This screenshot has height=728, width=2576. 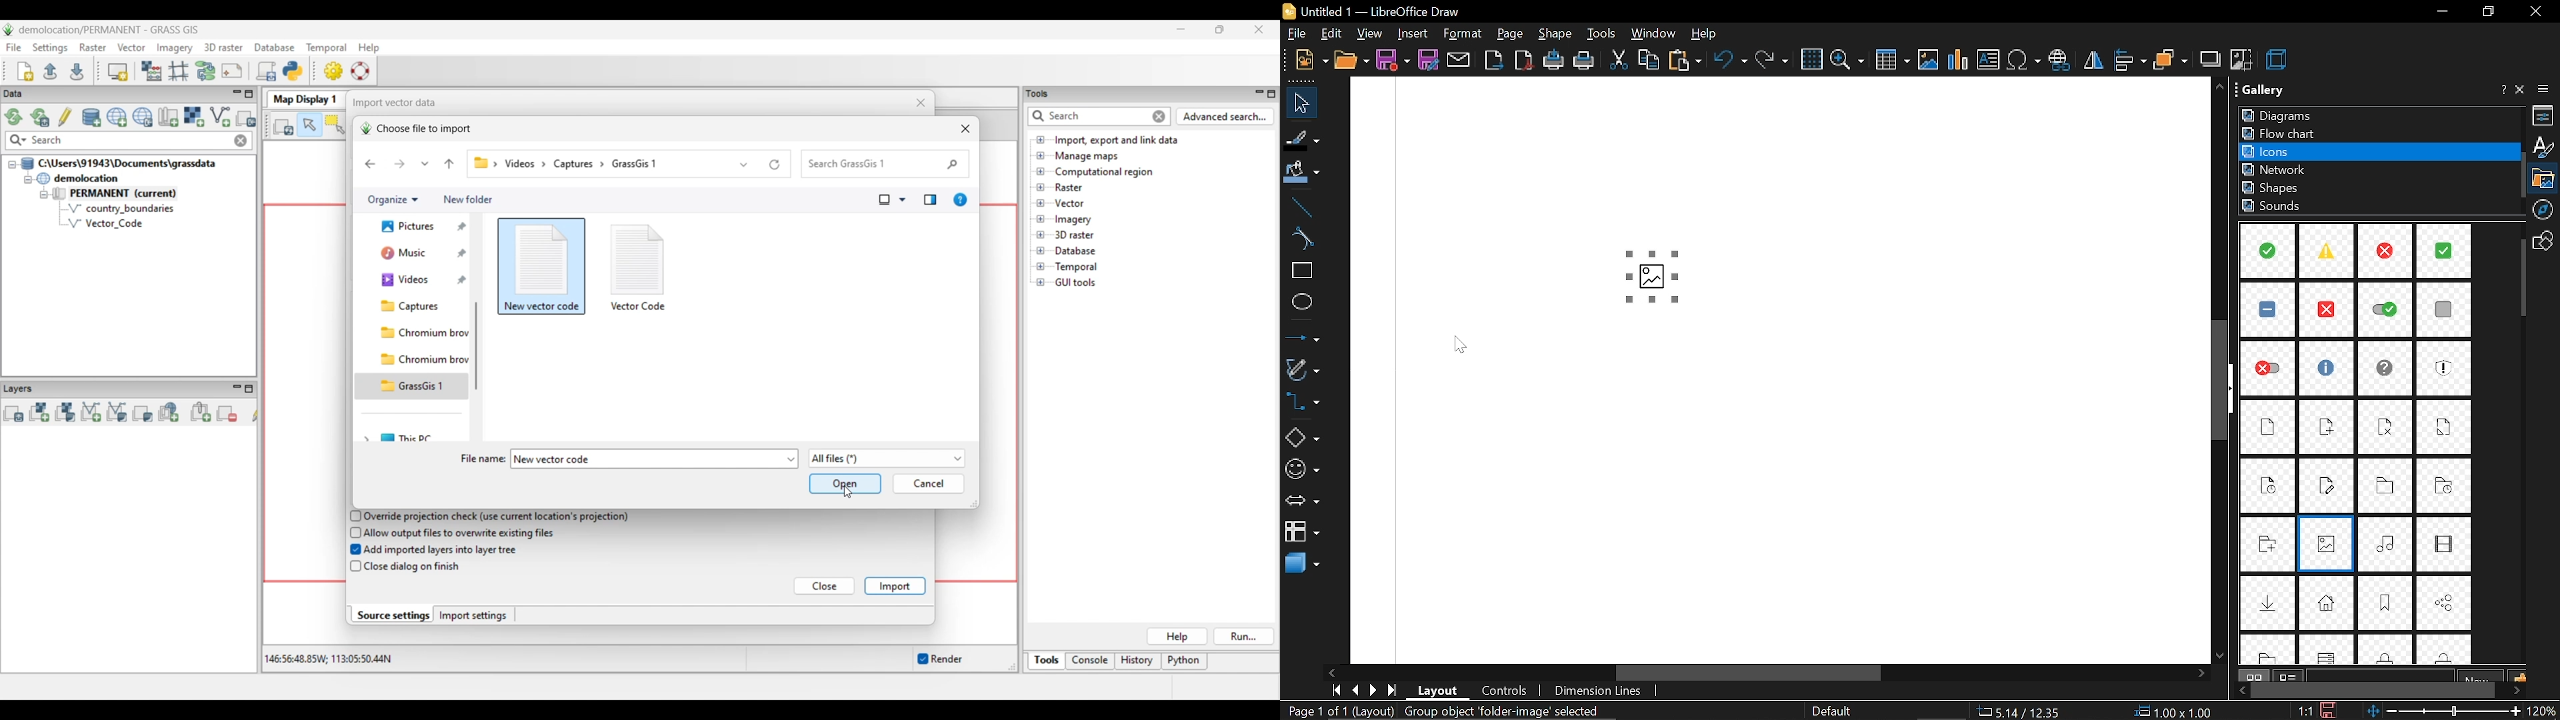 I want to click on open, so click(x=1351, y=60).